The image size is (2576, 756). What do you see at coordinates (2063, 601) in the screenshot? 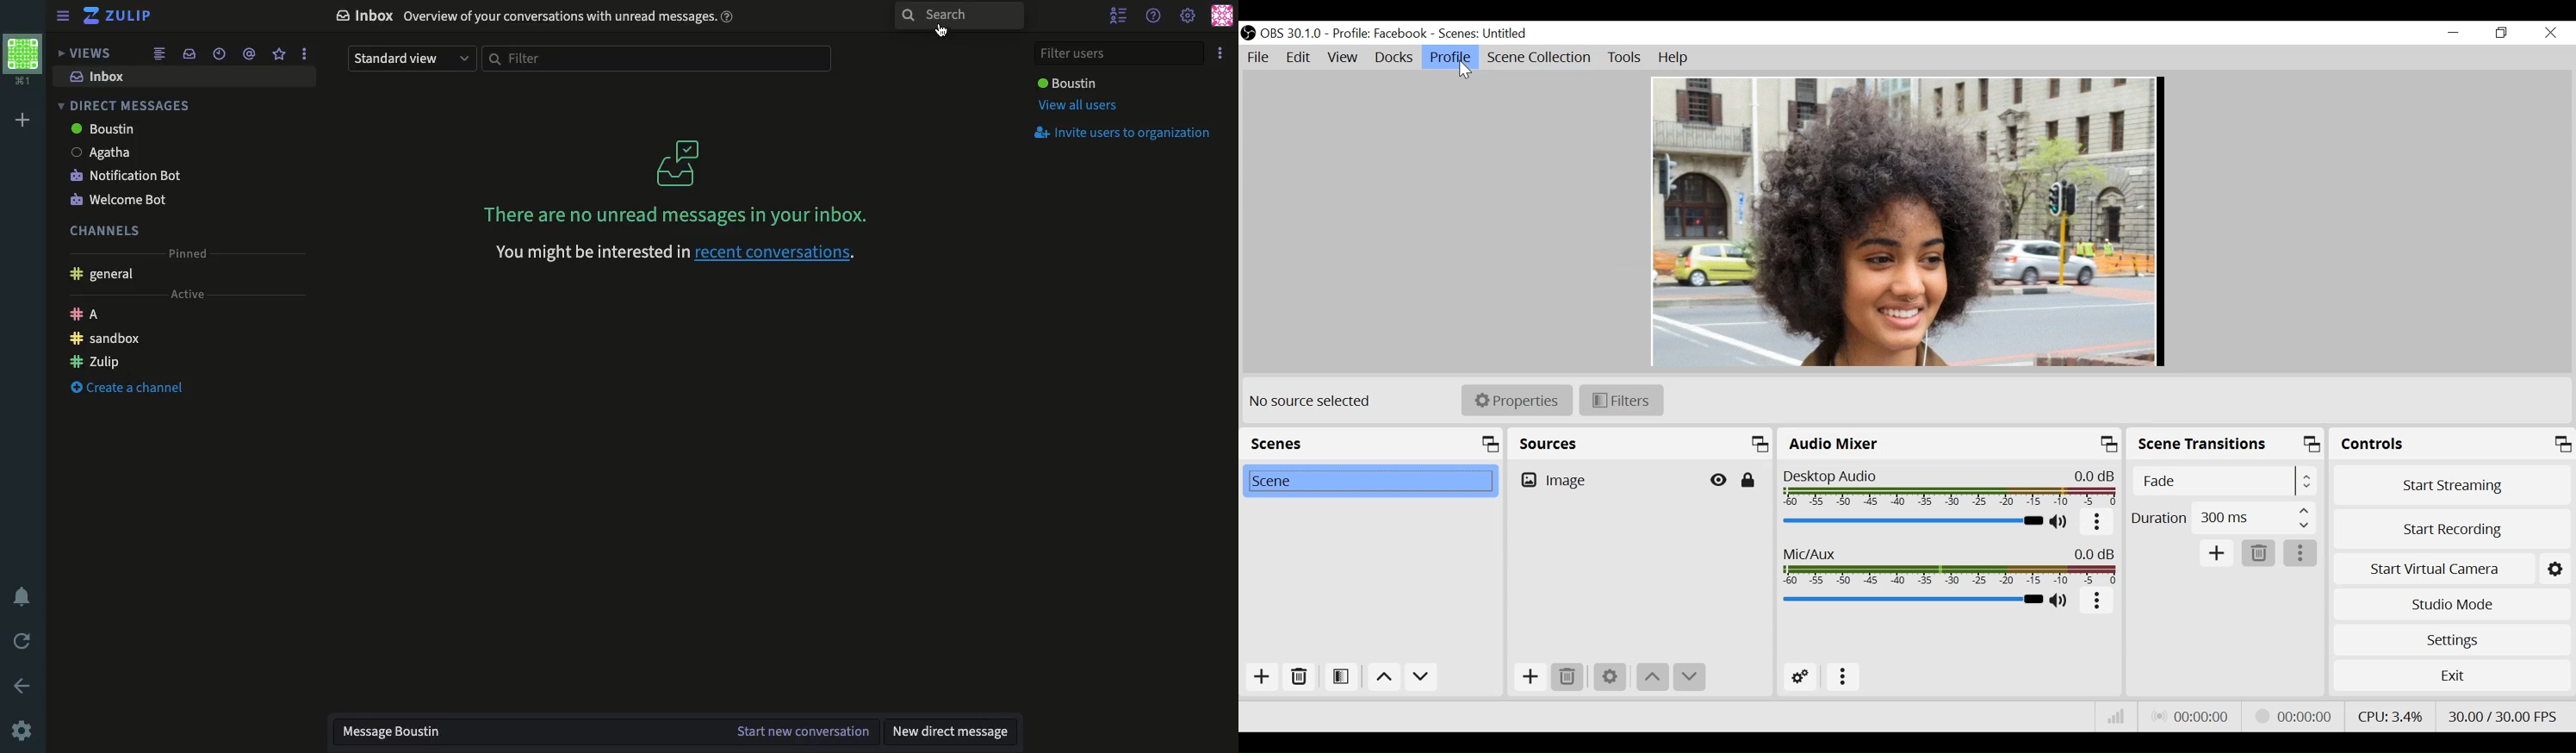
I see `(un)mute` at bounding box center [2063, 601].